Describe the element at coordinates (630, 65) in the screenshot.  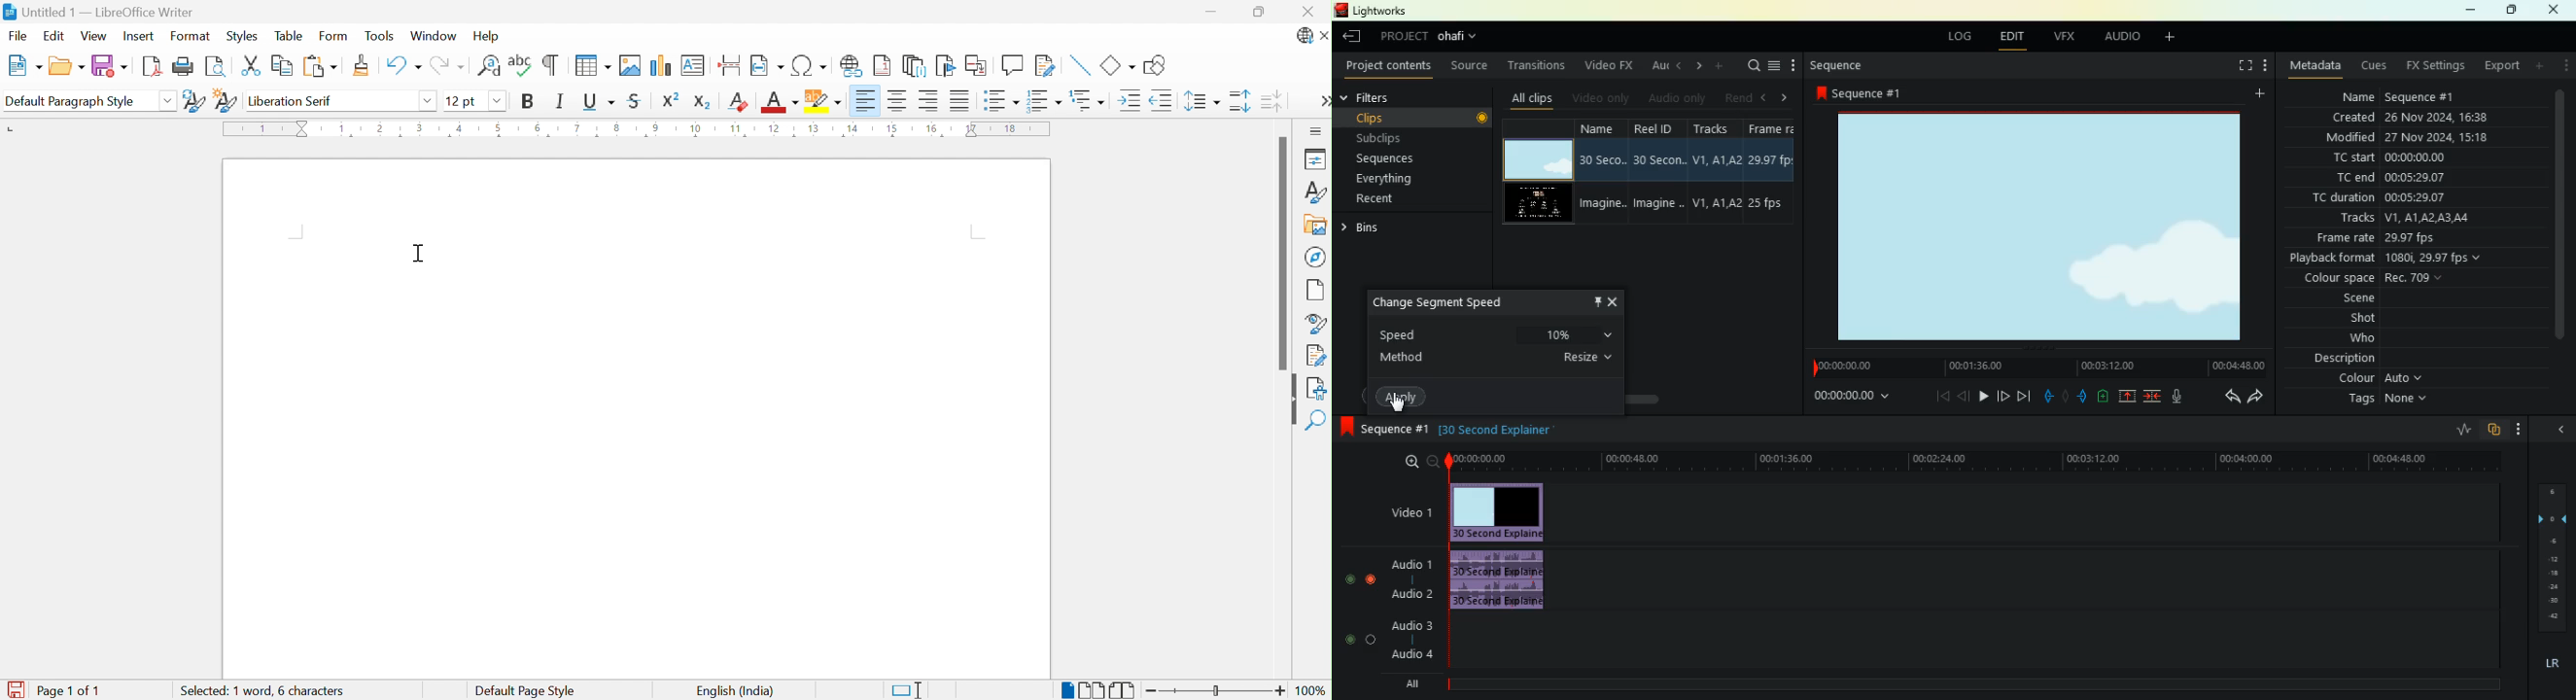
I see `Insert Image` at that location.